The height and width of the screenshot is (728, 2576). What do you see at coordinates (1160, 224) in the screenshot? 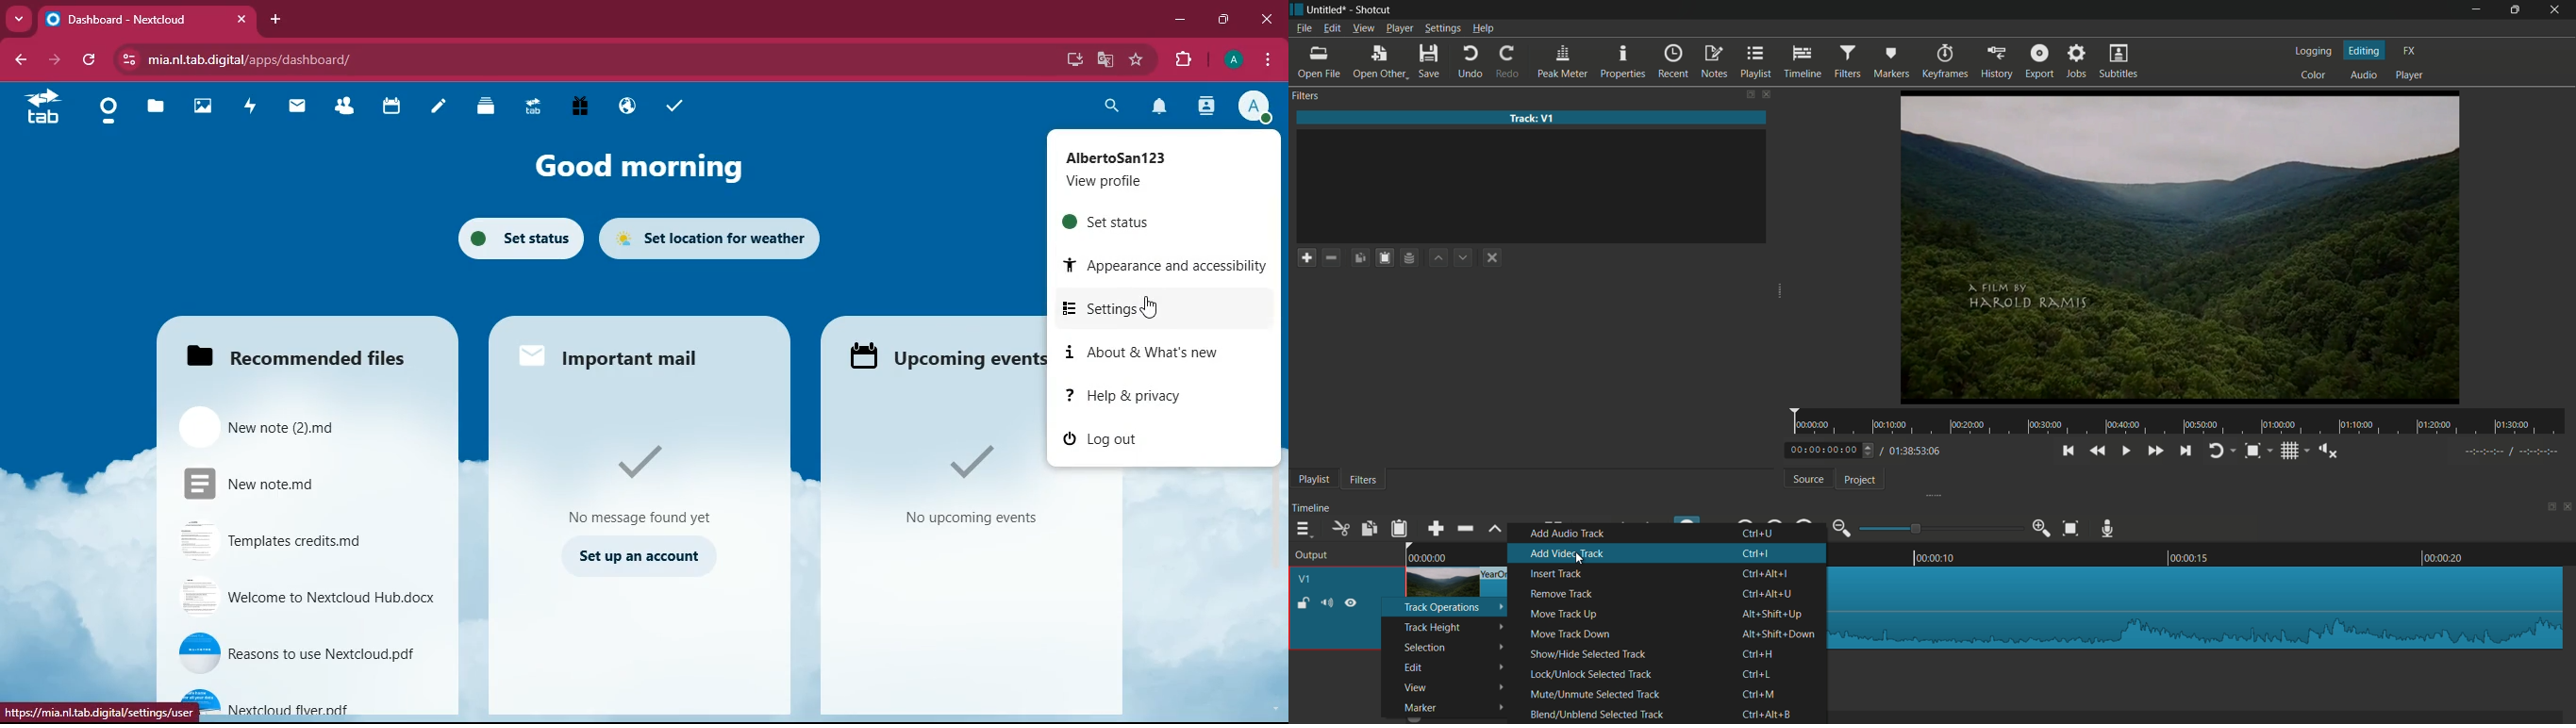
I see `set status` at bounding box center [1160, 224].